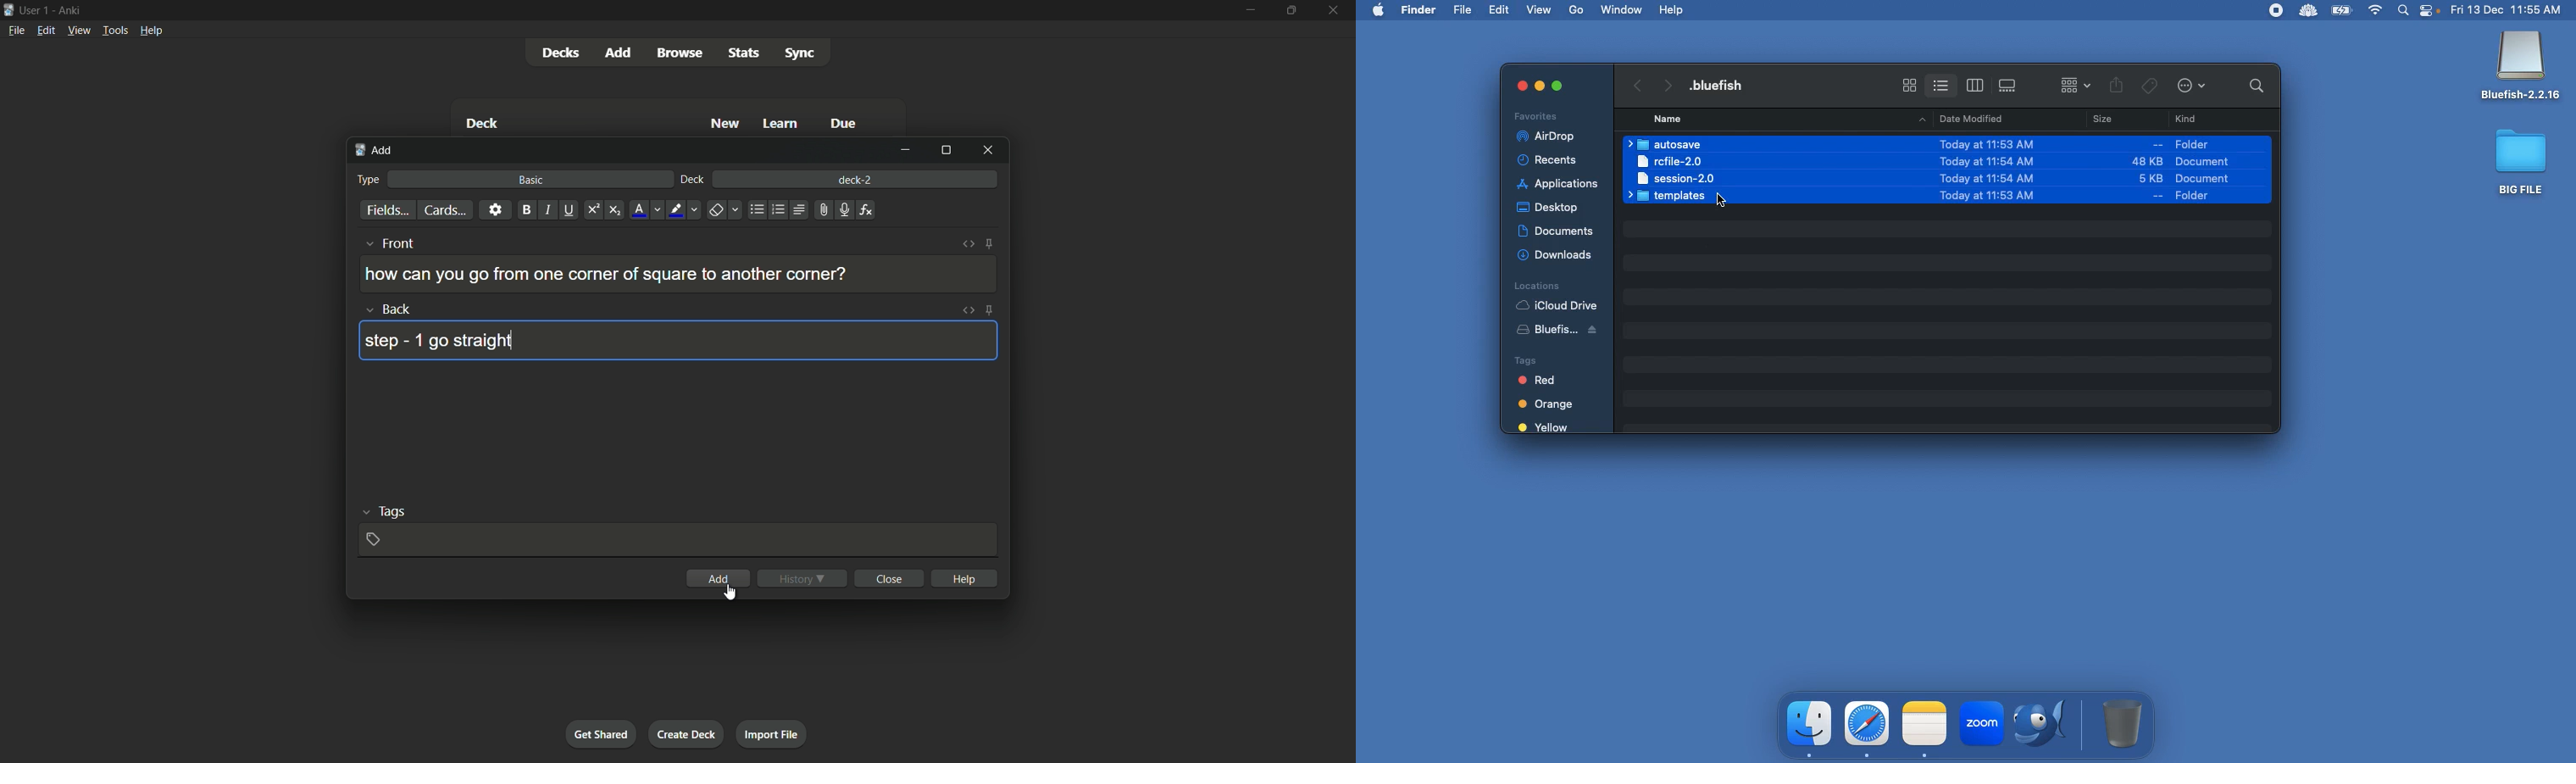 This screenshot has height=784, width=2576. Describe the element at coordinates (687, 734) in the screenshot. I see `create  deck` at that location.